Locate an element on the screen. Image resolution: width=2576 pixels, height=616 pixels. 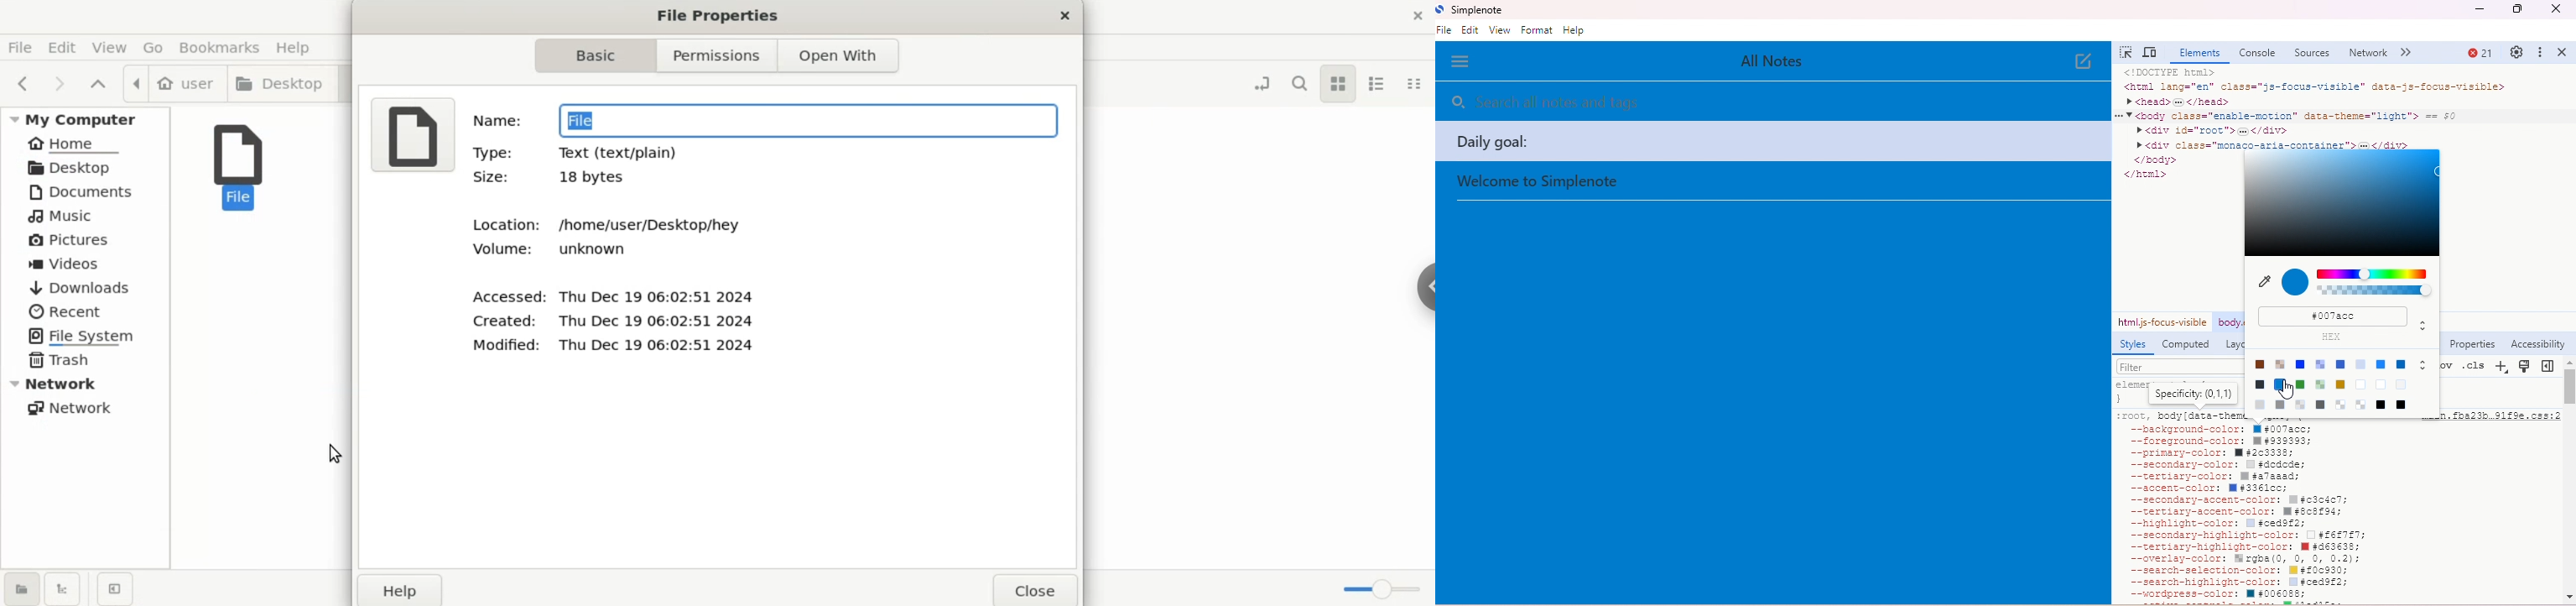
pick color is located at coordinates (2265, 282).